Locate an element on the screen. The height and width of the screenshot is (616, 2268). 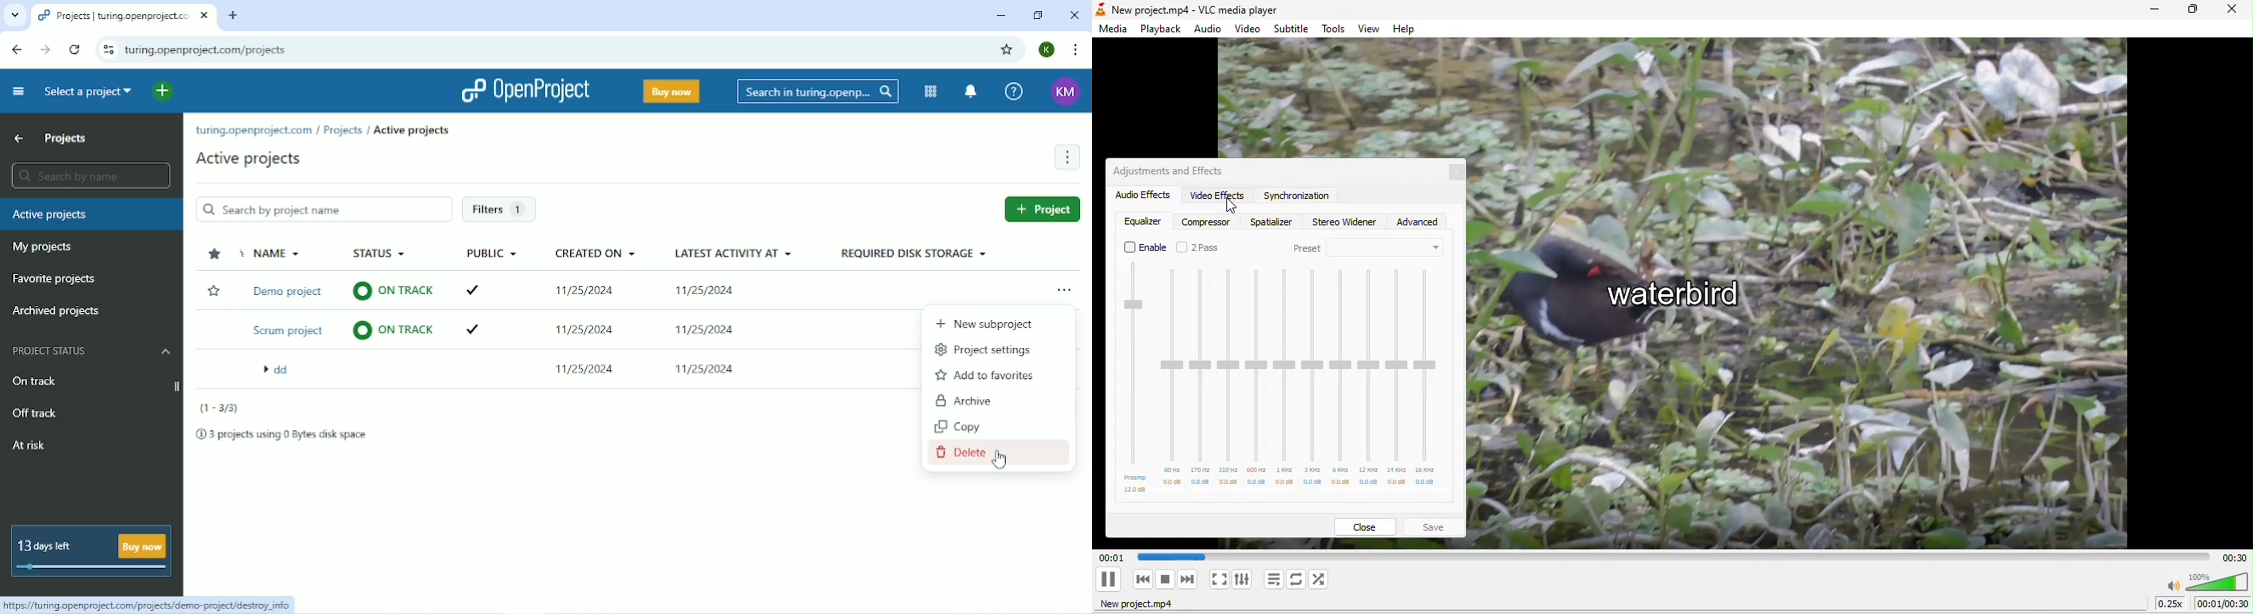
compressor is located at coordinates (1207, 221).